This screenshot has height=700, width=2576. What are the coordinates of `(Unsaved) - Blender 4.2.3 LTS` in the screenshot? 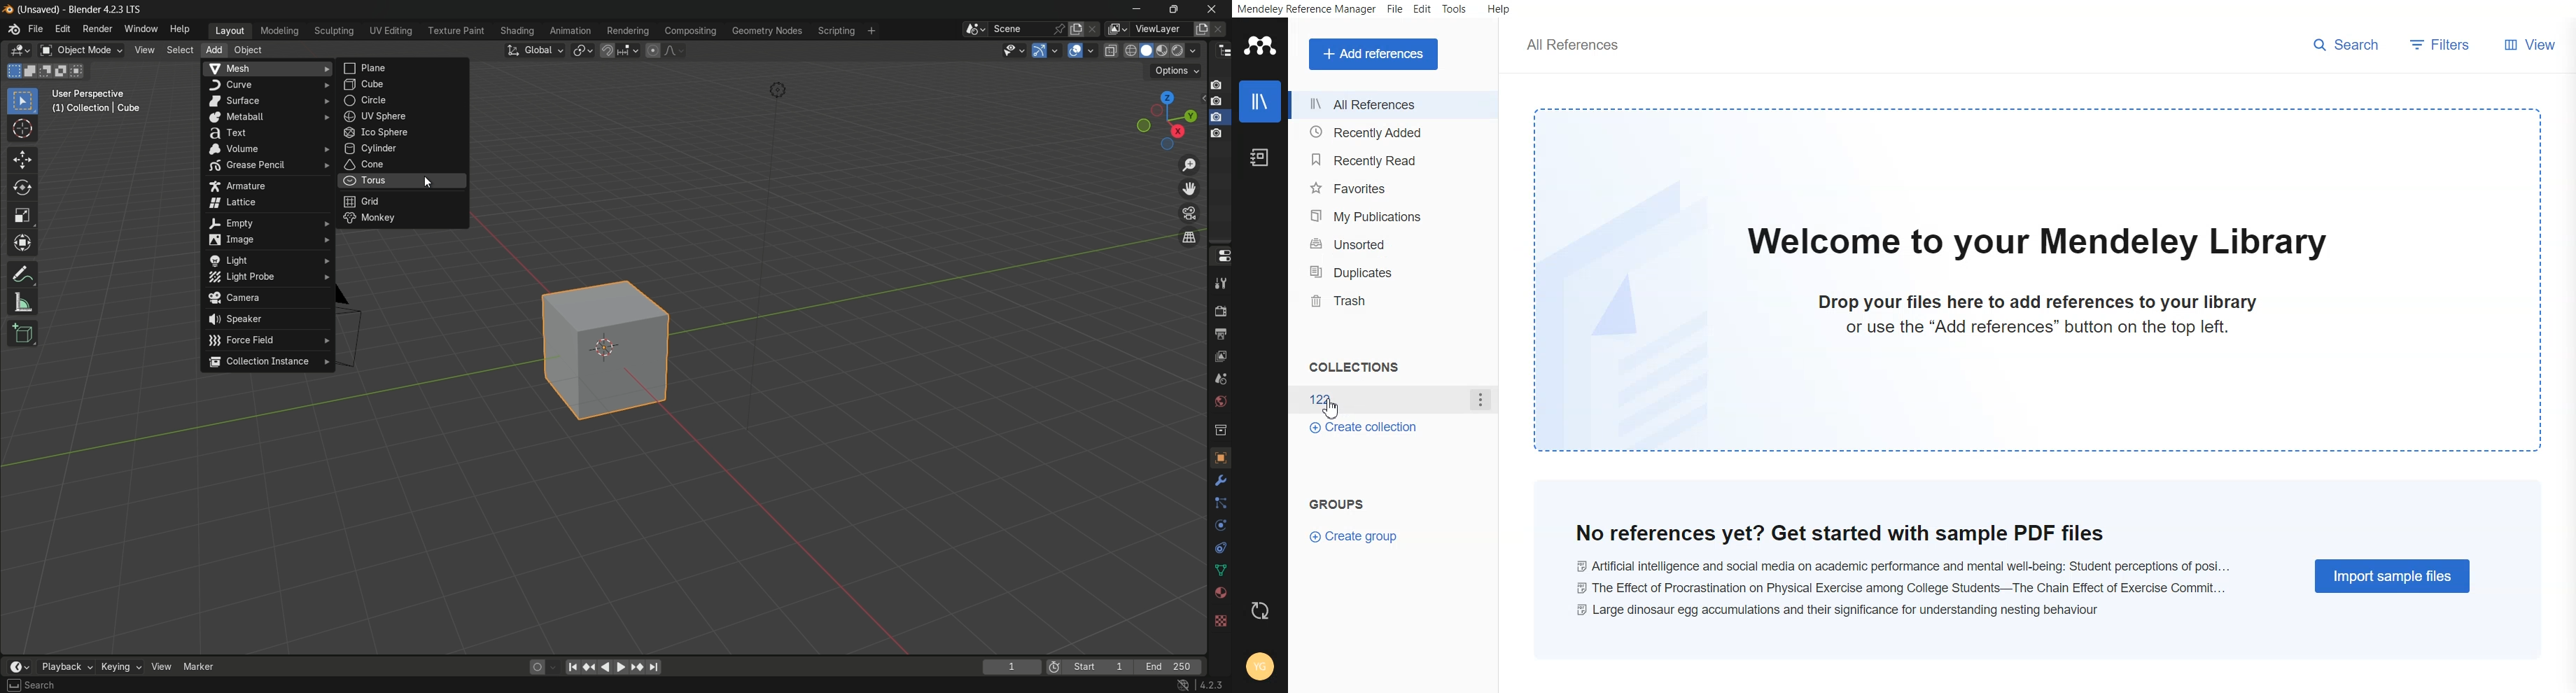 It's located at (82, 10).